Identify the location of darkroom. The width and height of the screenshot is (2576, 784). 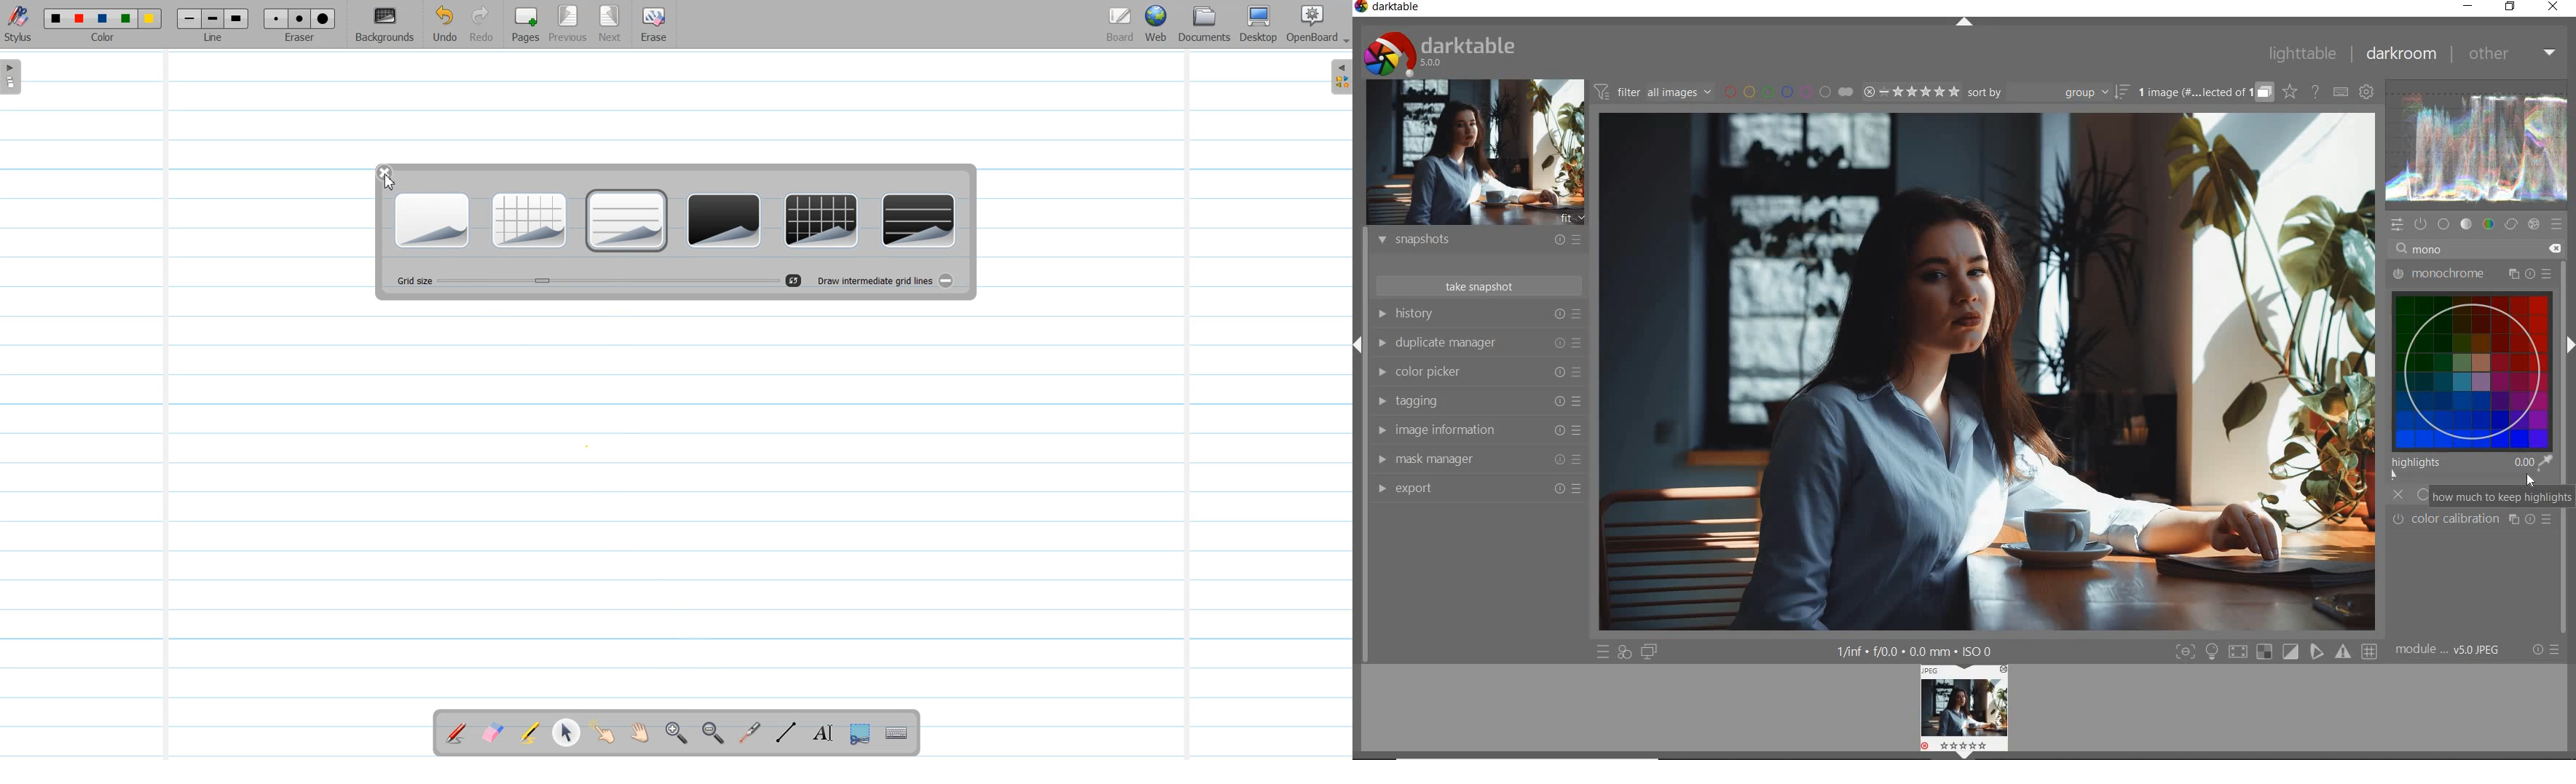
(2403, 55).